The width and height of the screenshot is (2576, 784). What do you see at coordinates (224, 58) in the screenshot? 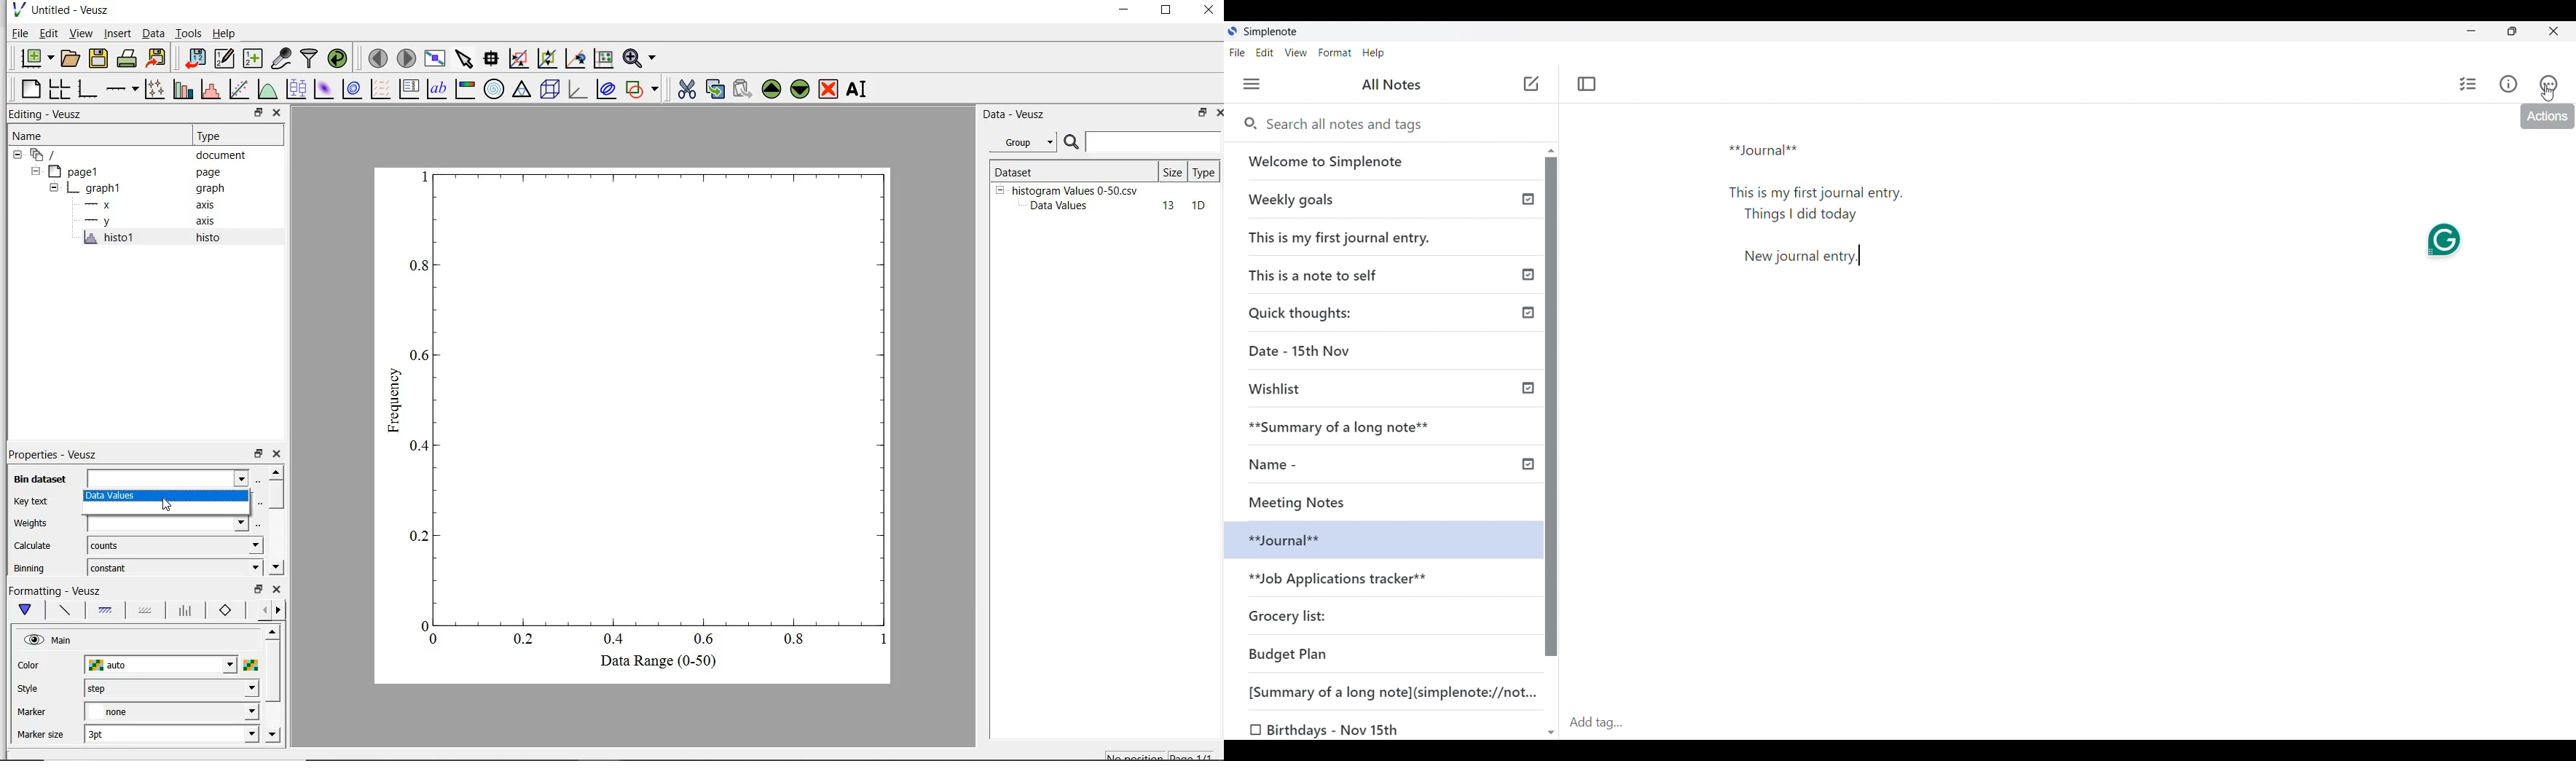
I see `edit and create new datasets` at bounding box center [224, 58].